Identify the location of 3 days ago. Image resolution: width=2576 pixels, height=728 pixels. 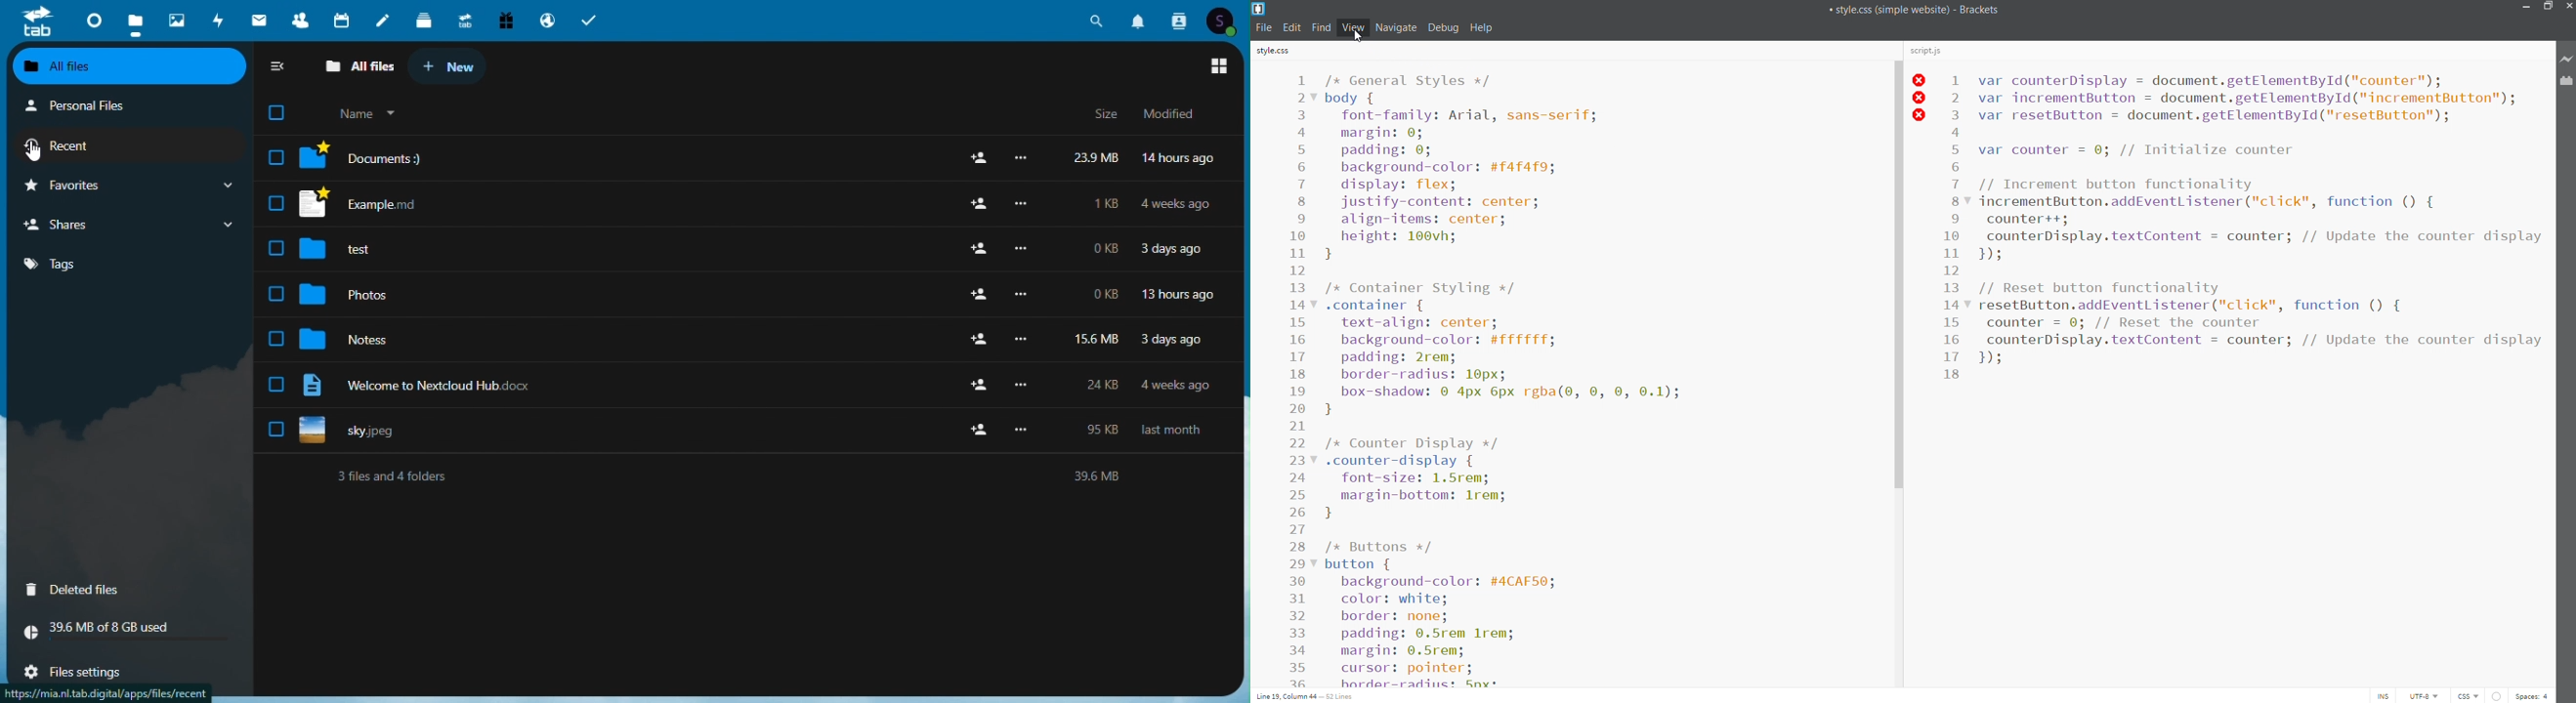
(1169, 339).